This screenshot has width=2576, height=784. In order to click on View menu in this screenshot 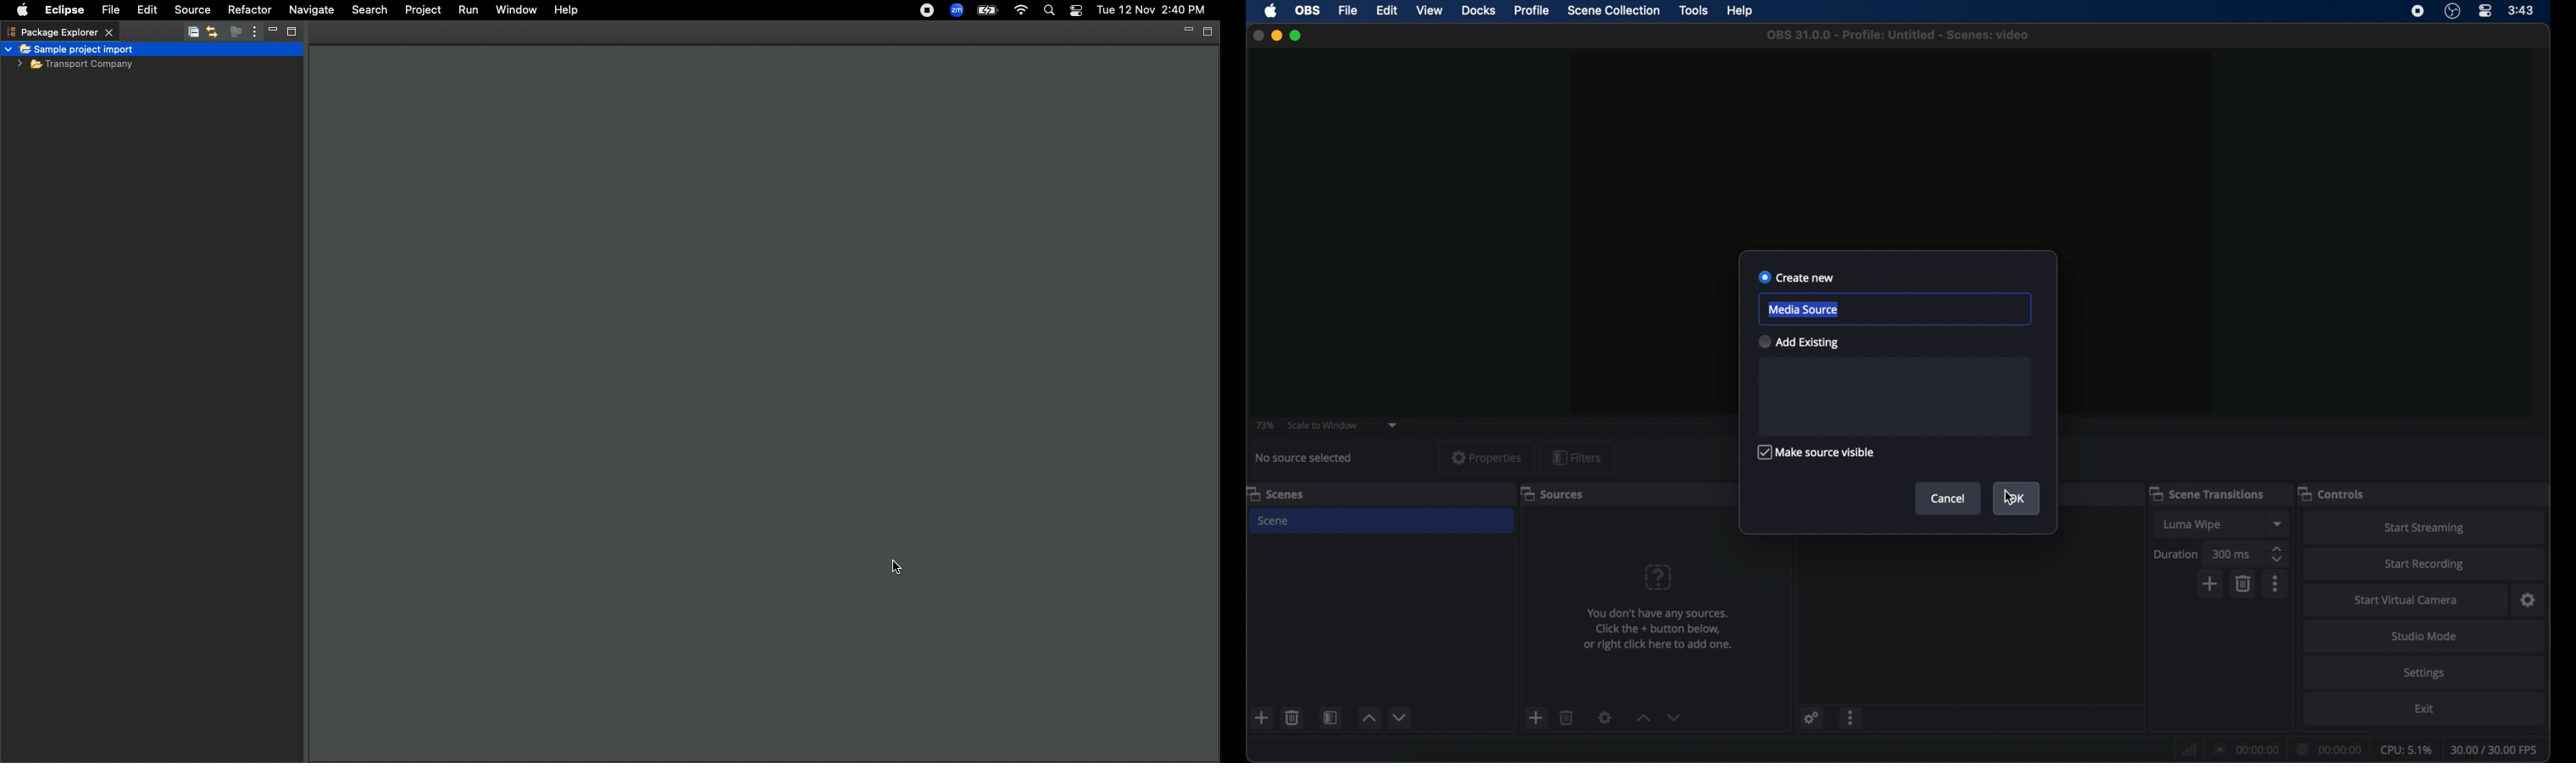, I will do `click(251, 32)`.